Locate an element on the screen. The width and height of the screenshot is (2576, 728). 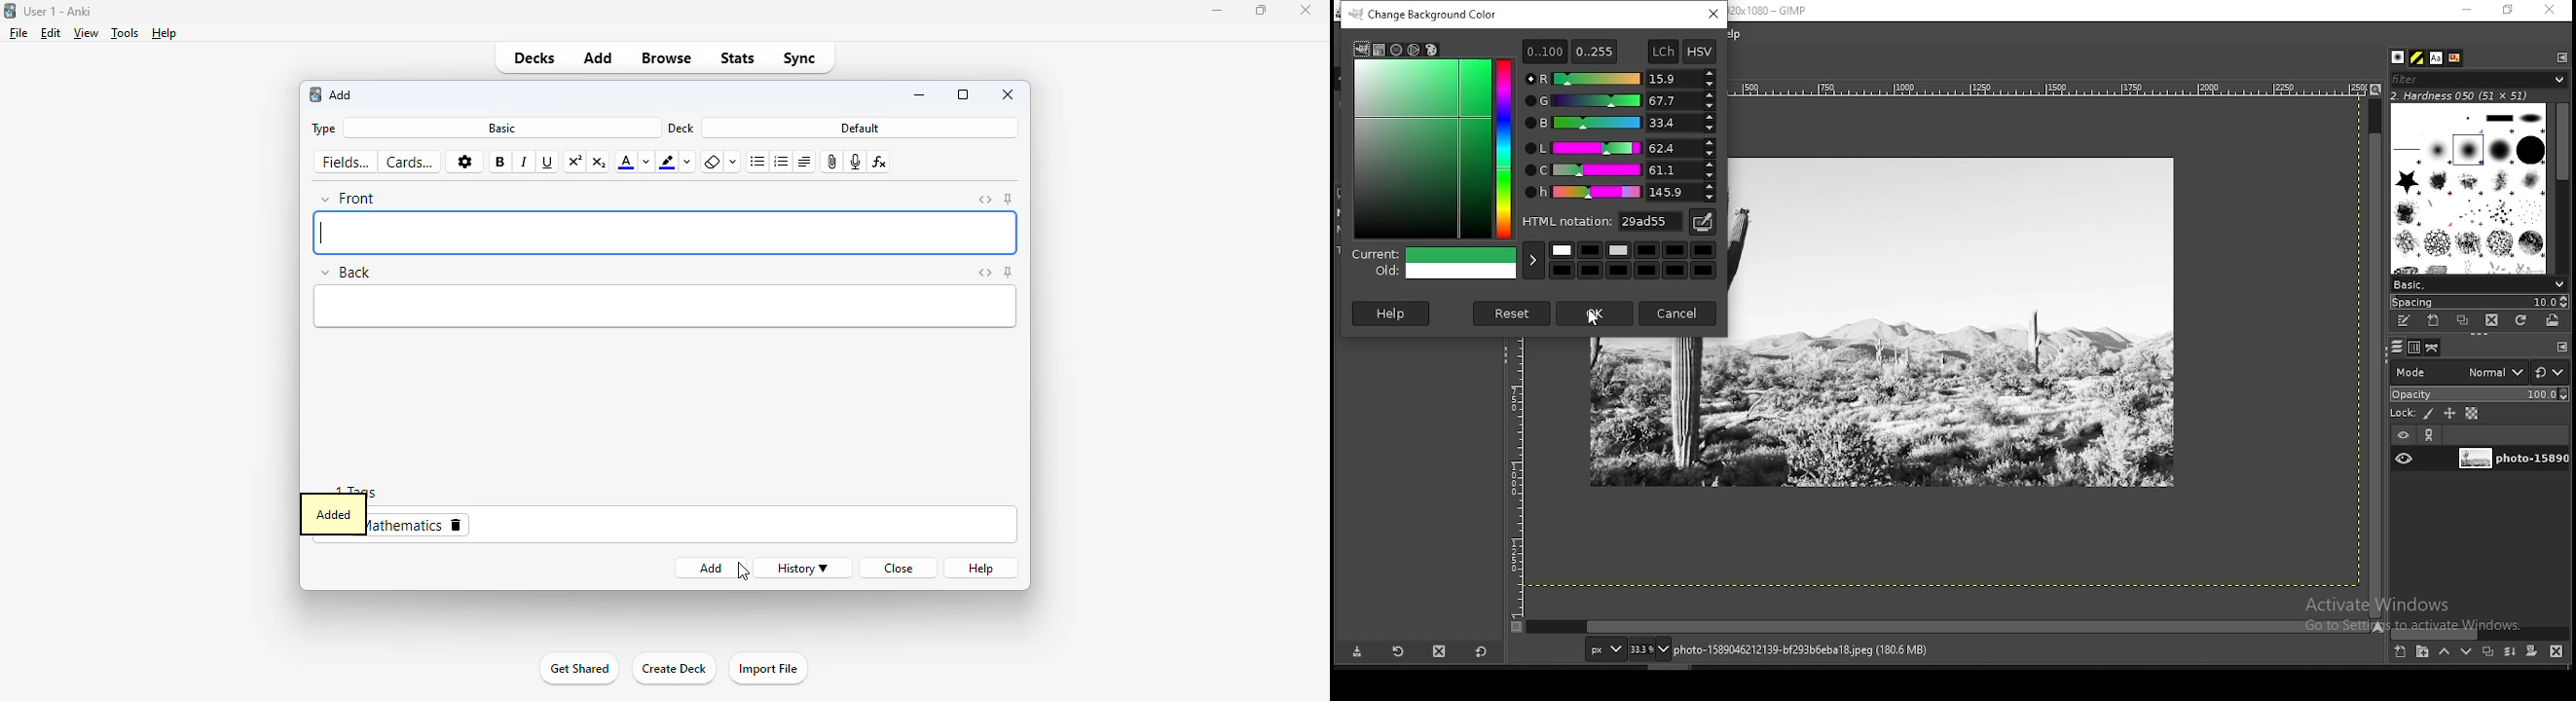
duplicate this layer is located at coordinates (2486, 651).